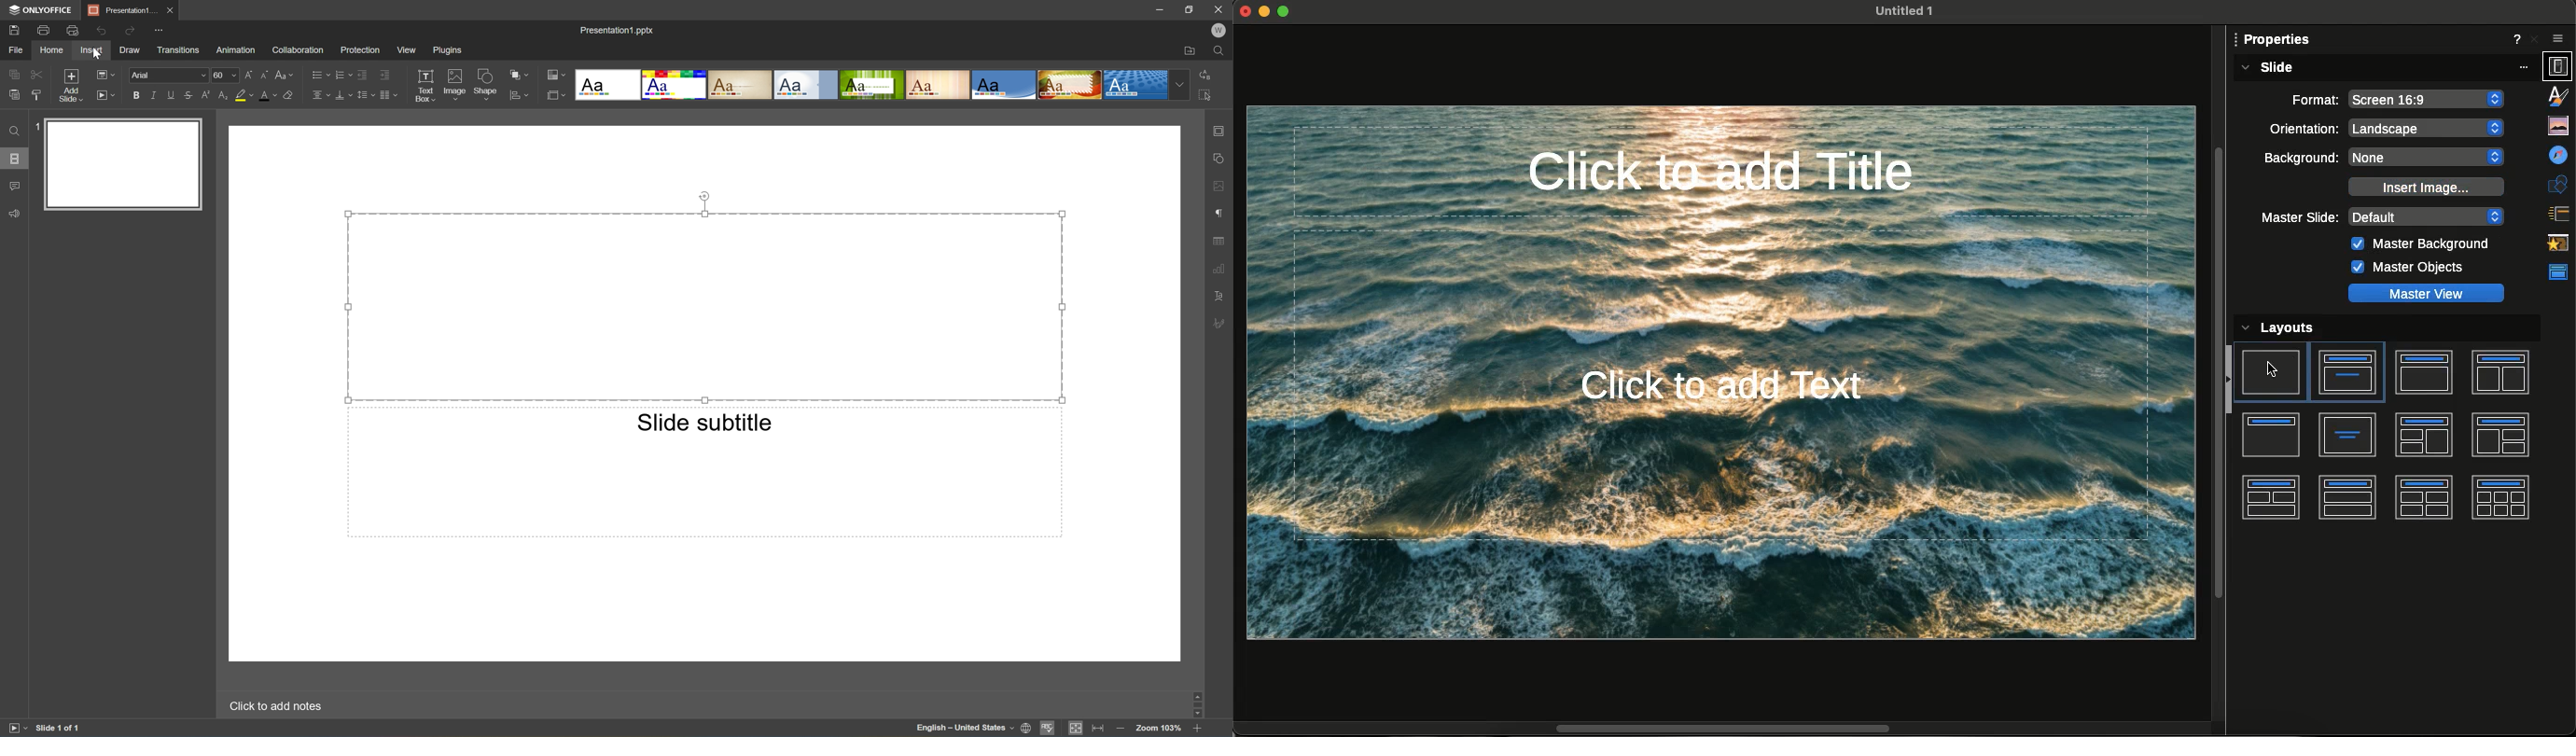 The height and width of the screenshot is (756, 2576). What do you see at coordinates (1100, 727) in the screenshot?
I see `Fit to width` at bounding box center [1100, 727].